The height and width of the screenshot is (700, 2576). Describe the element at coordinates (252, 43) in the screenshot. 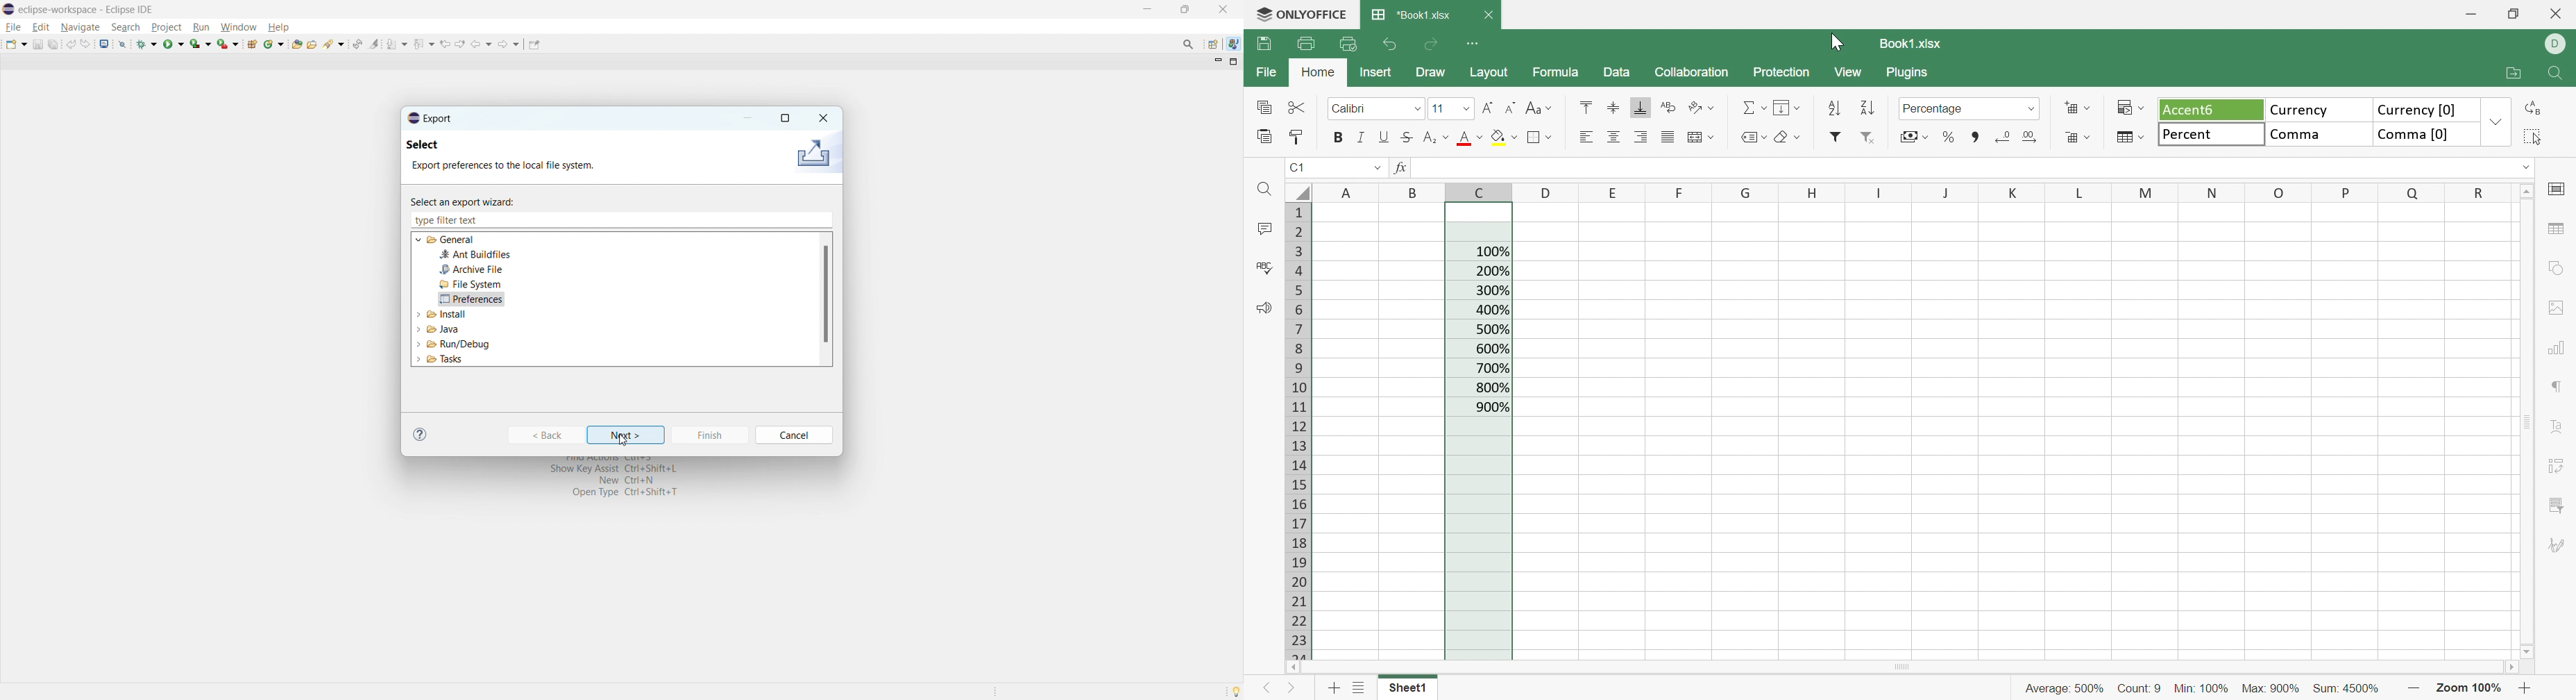

I see `new java package` at that location.